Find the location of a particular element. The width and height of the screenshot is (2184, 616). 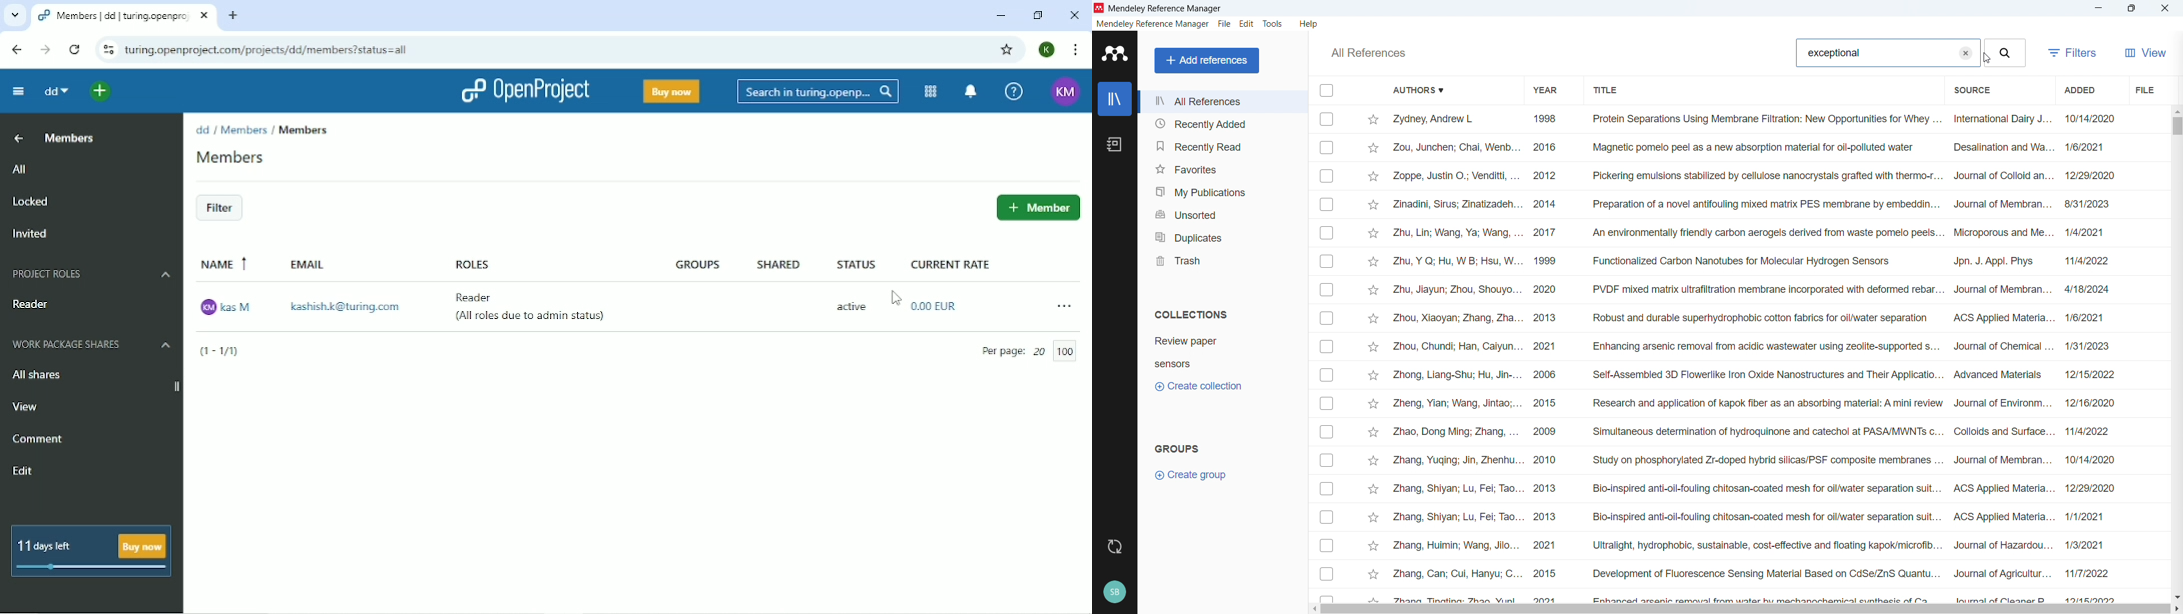

mendeley reference manager is located at coordinates (1152, 24).